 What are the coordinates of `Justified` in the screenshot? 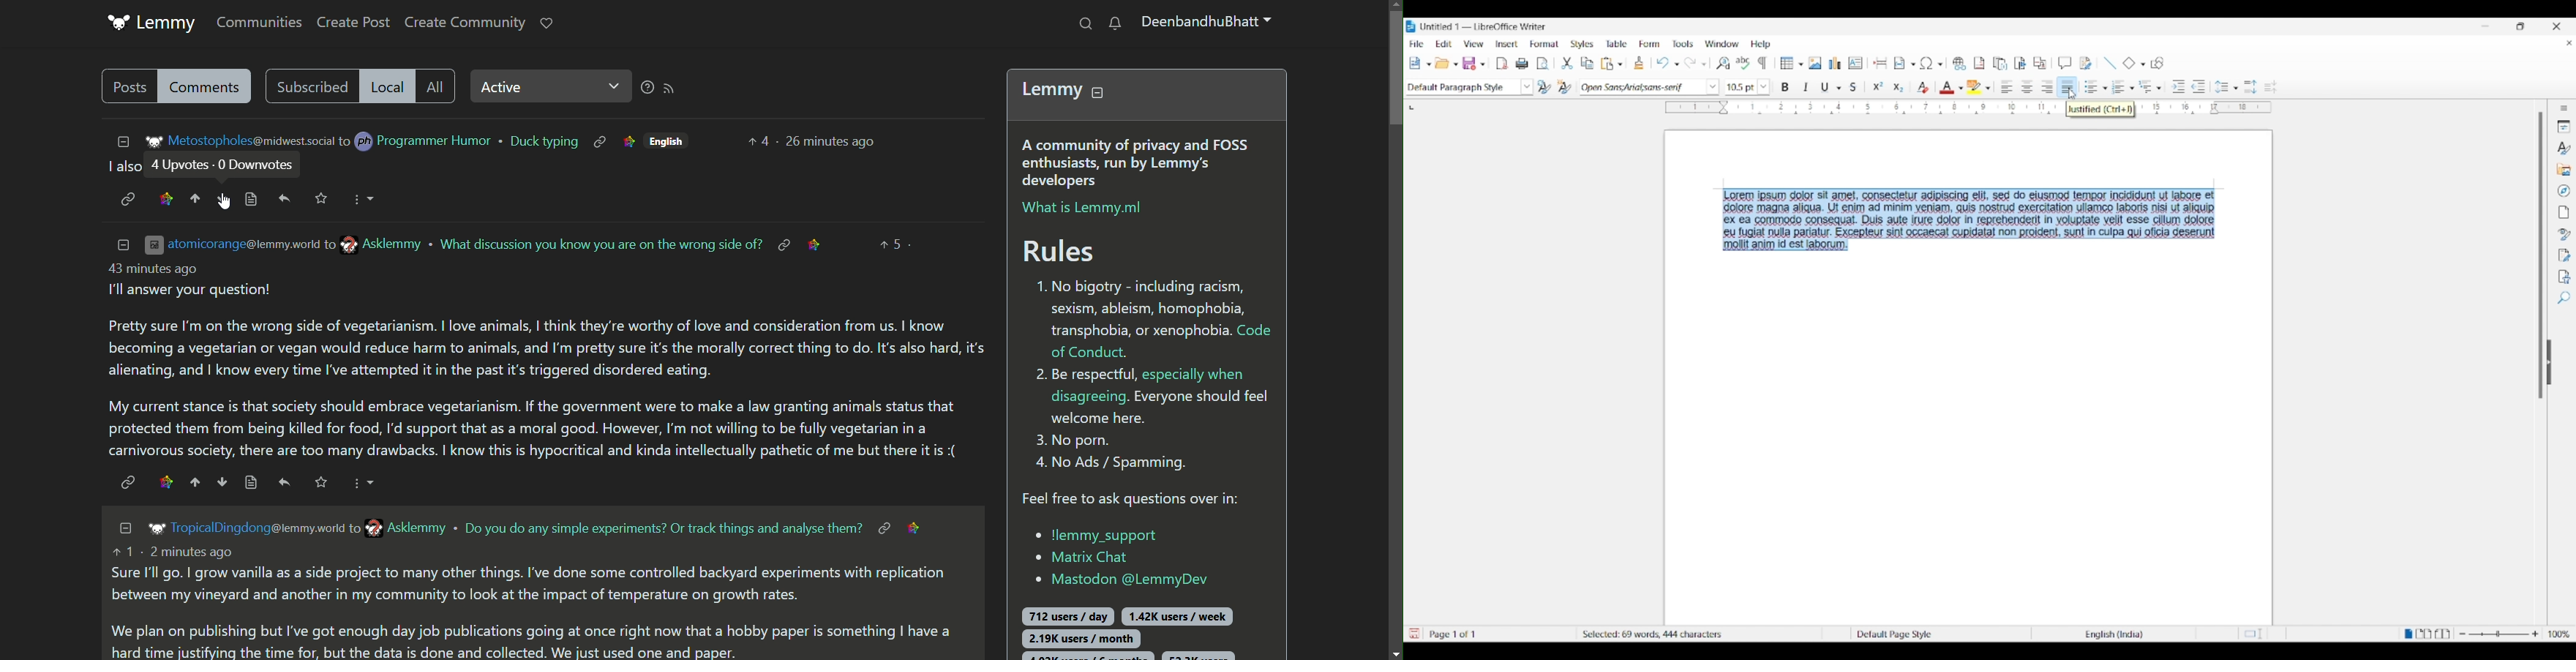 It's located at (2067, 86).